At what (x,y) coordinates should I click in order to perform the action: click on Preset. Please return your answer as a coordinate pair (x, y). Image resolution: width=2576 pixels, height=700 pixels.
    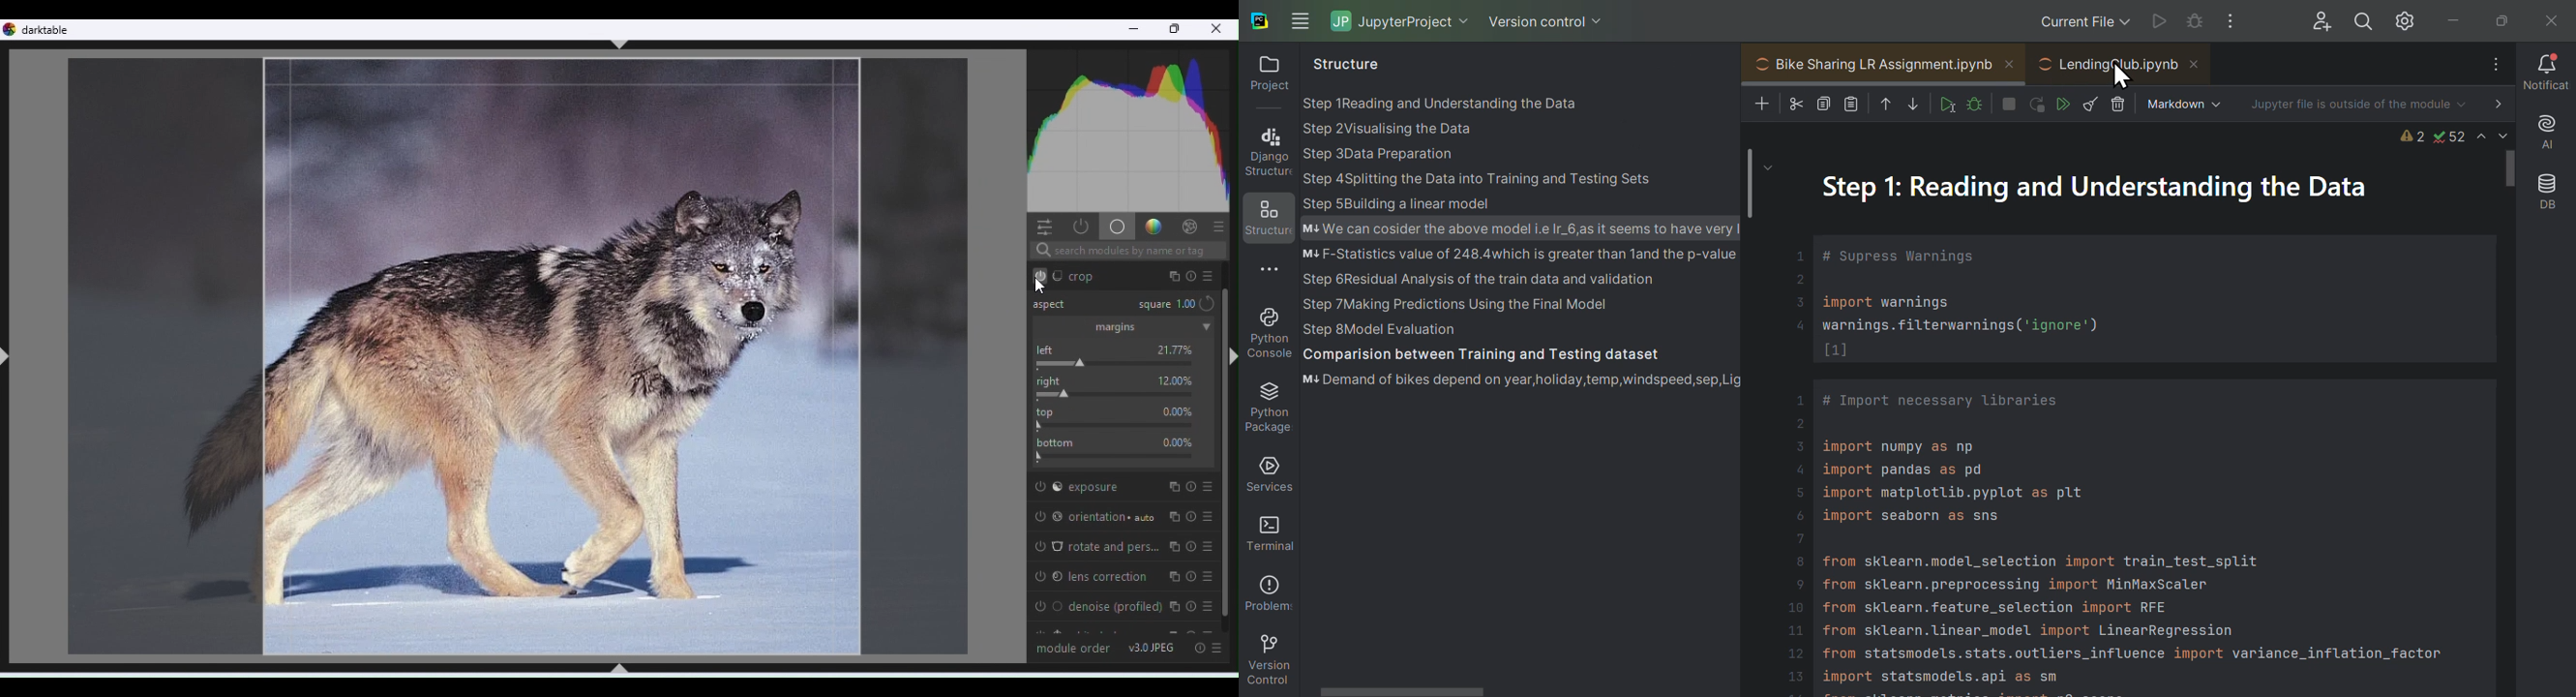
    Looking at the image, I should click on (1220, 649).